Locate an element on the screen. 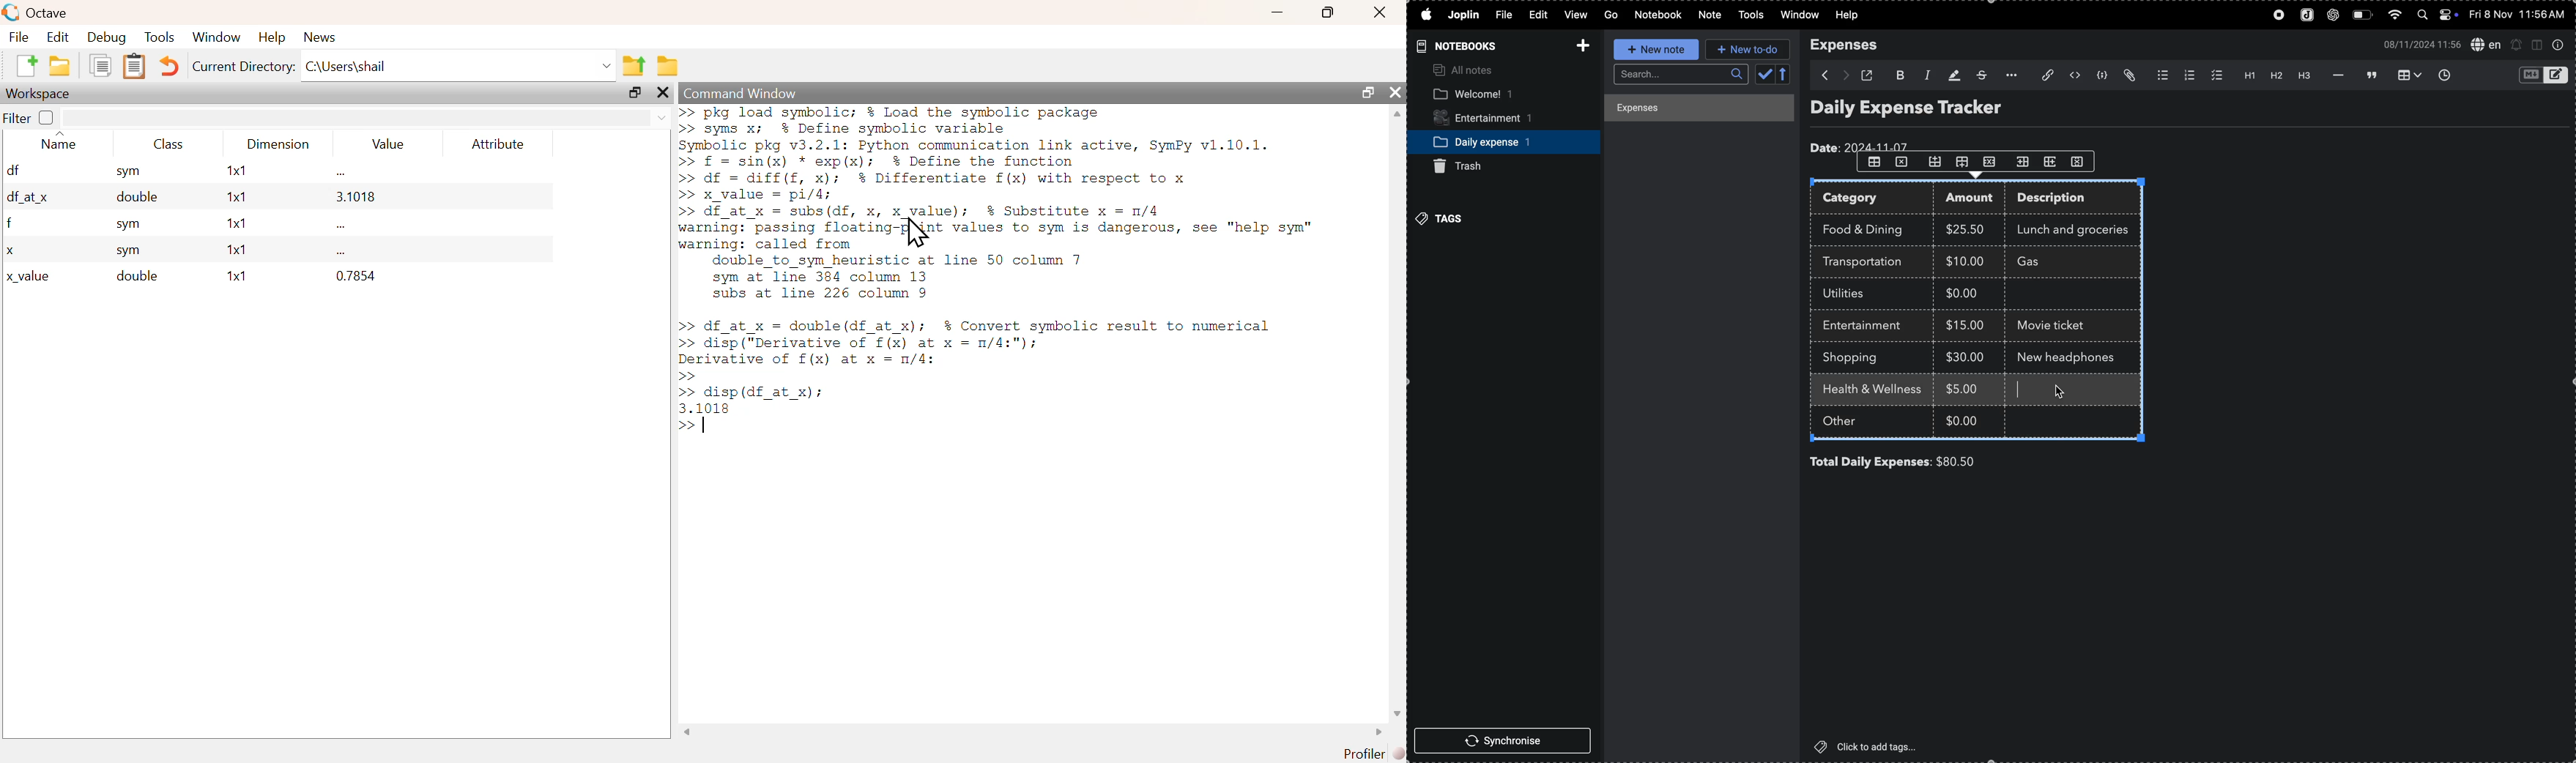  new headphones is located at coordinates (2063, 356).